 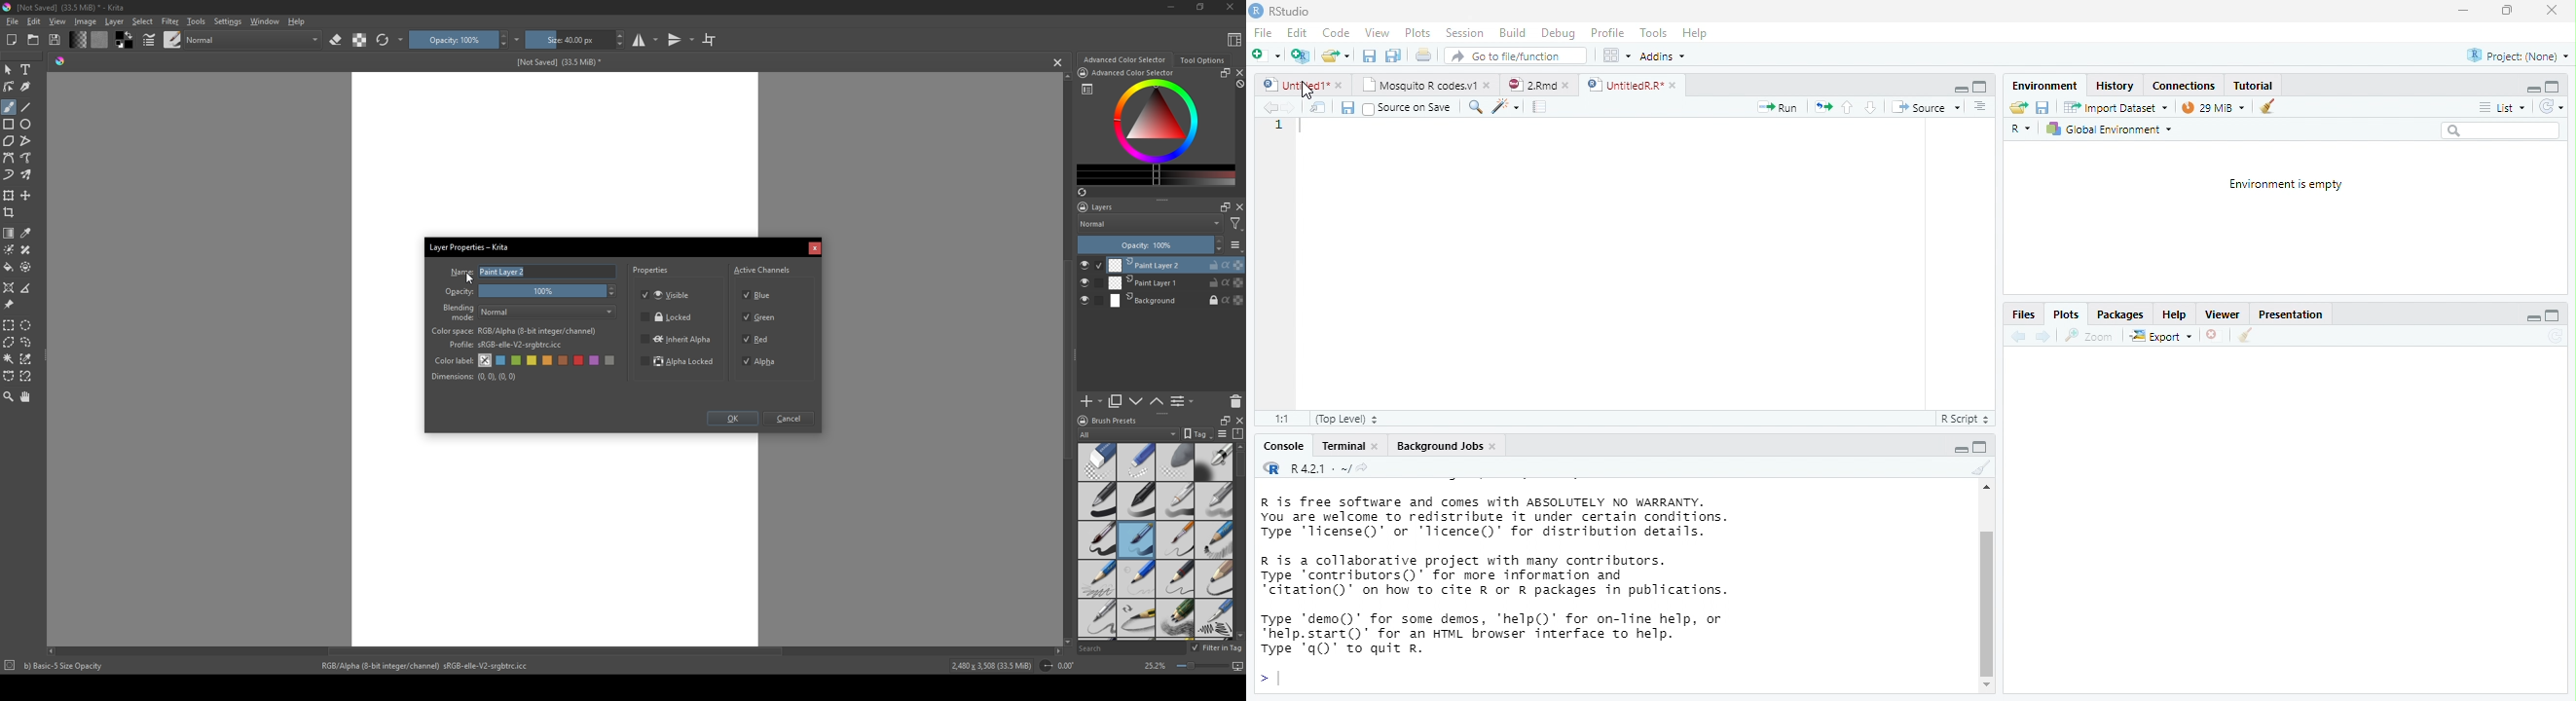 I want to click on smart patch, so click(x=28, y=250).